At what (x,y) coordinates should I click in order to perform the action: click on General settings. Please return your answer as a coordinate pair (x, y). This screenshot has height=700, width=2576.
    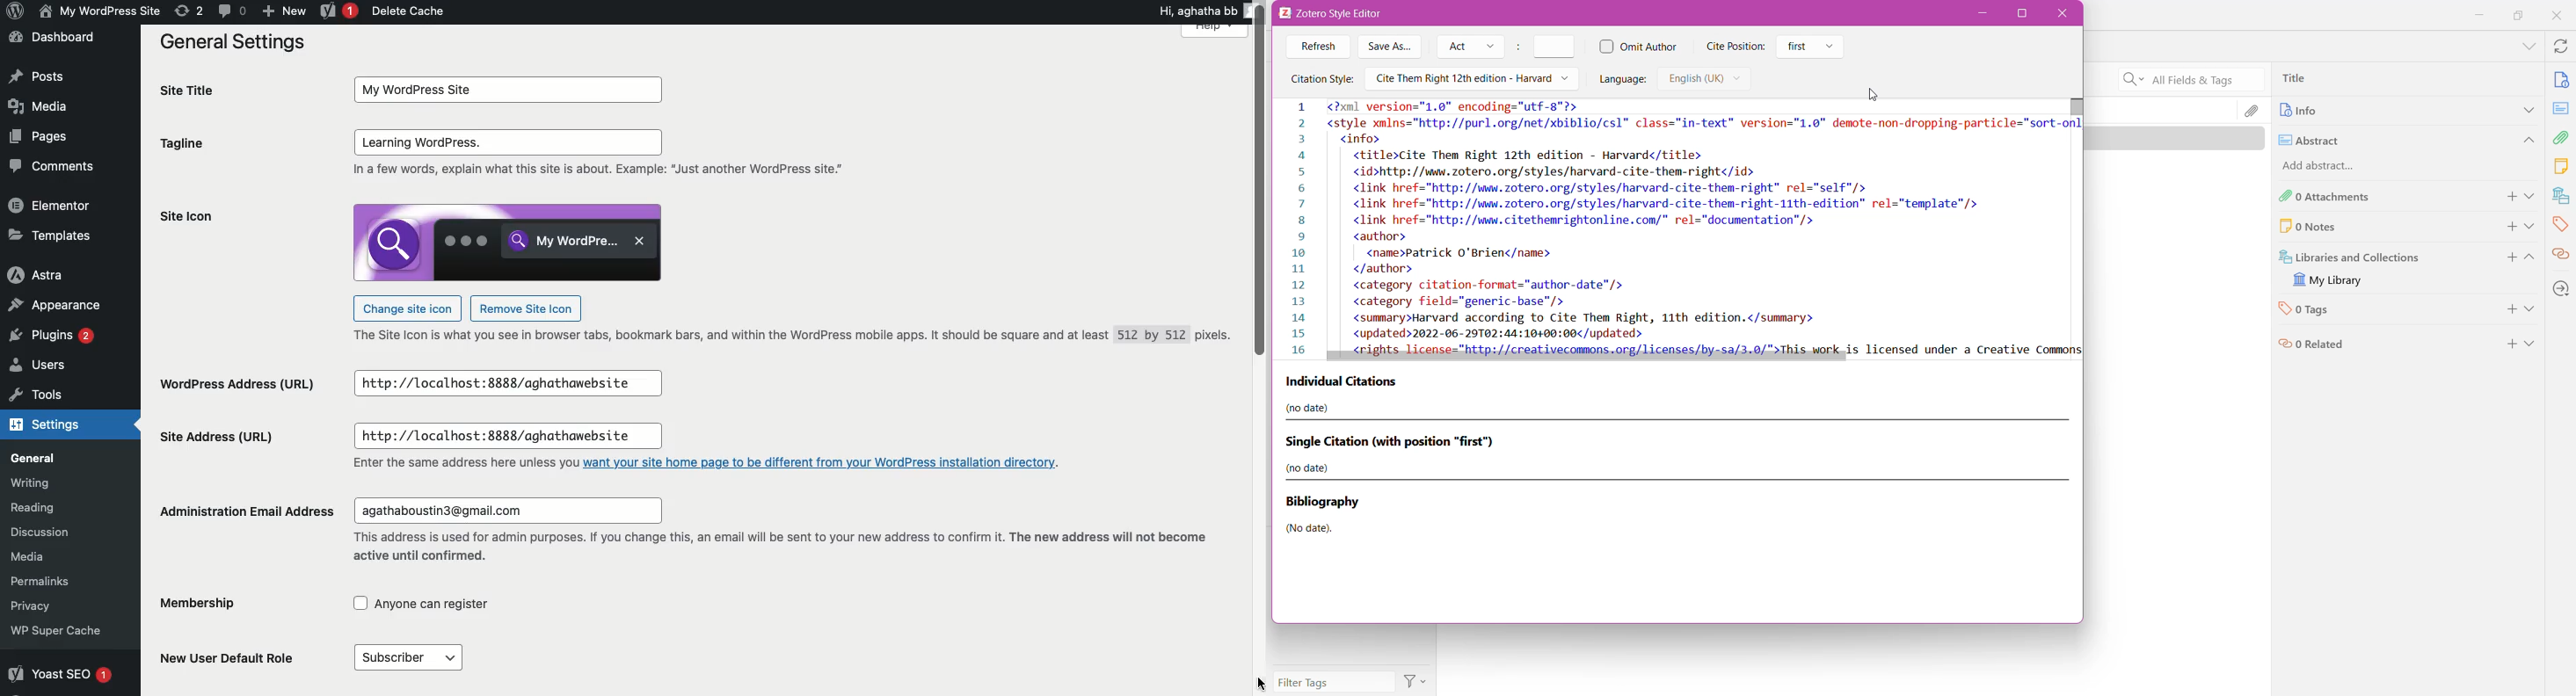
    Looking at the image, I should click on (228, 42).